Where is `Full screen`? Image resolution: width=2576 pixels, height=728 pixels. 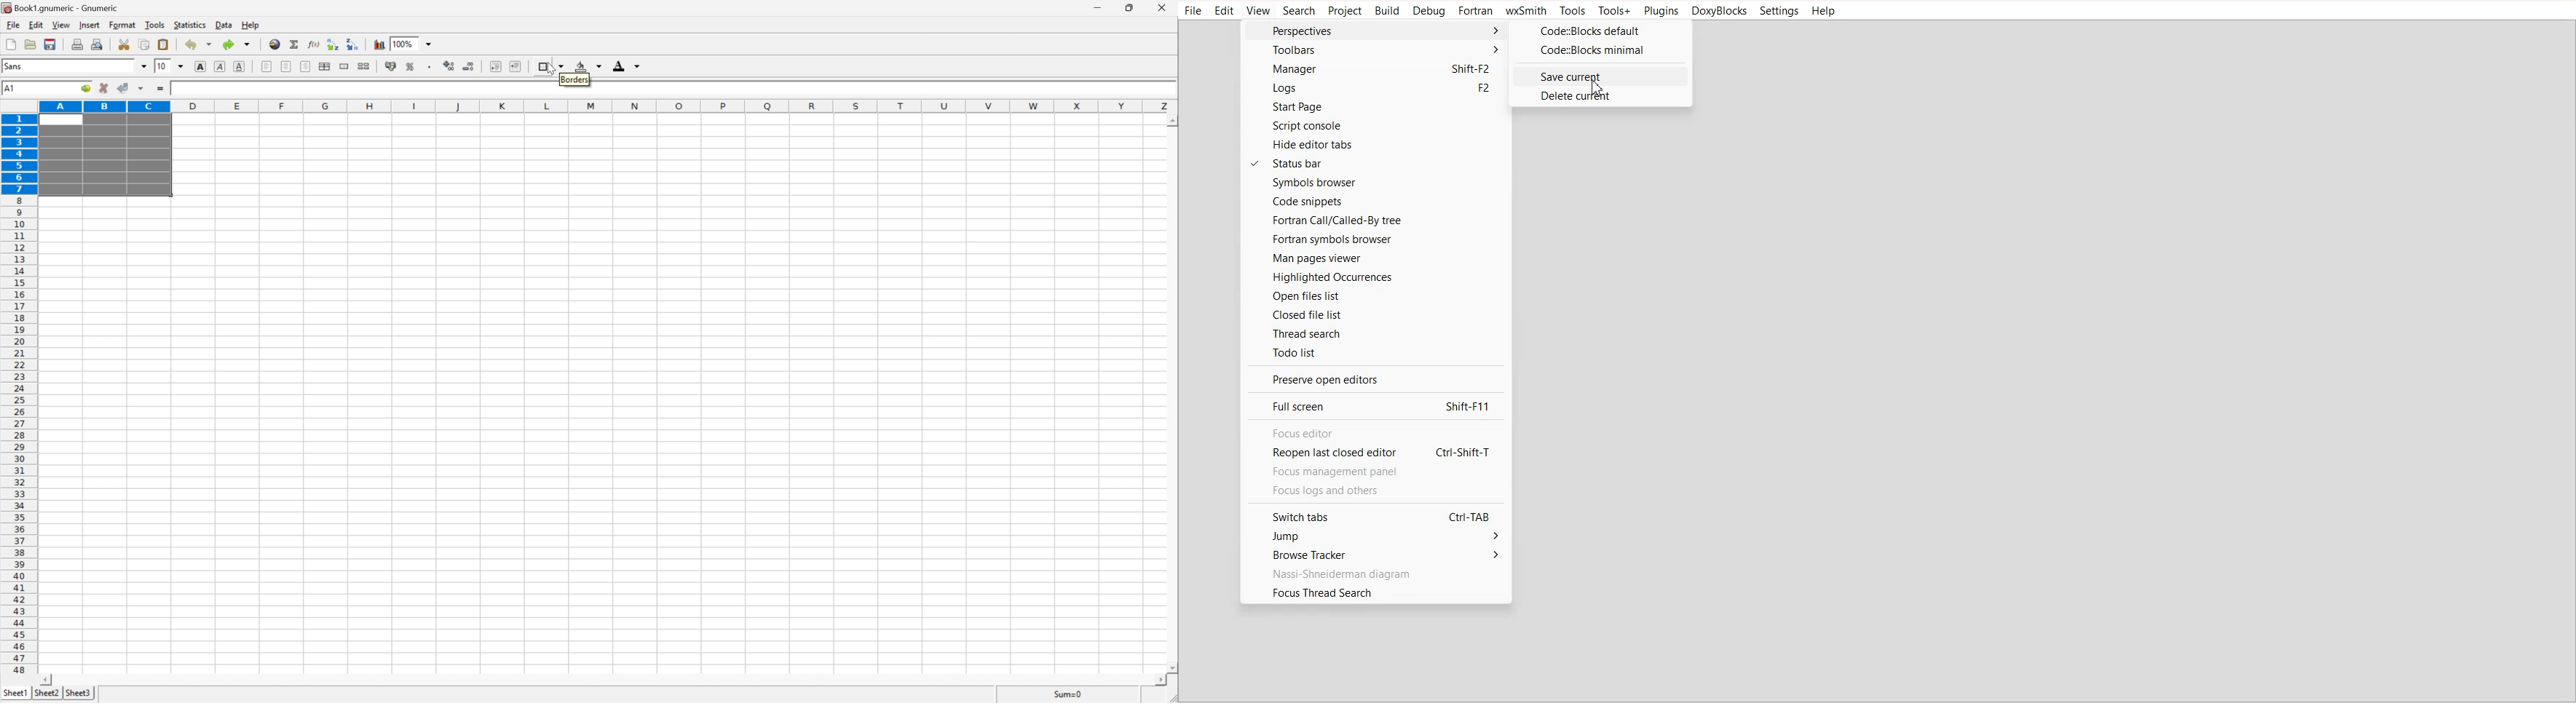
Full screen is located at coordinates (1372, 405).